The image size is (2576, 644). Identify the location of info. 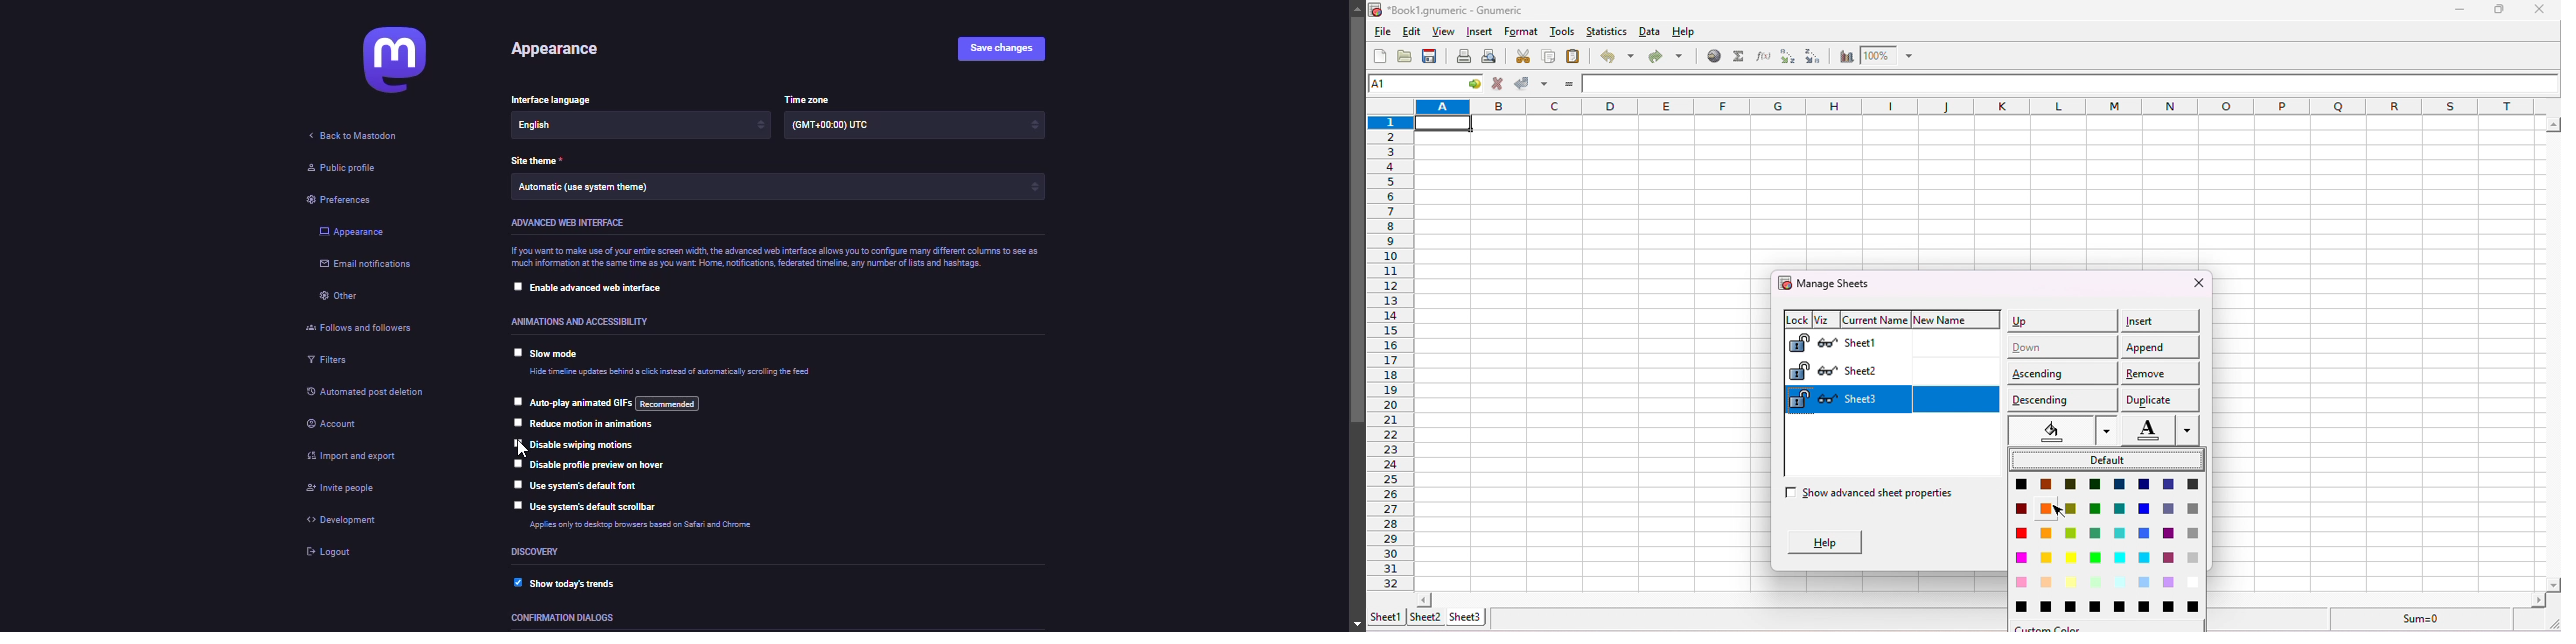
(775, 259).